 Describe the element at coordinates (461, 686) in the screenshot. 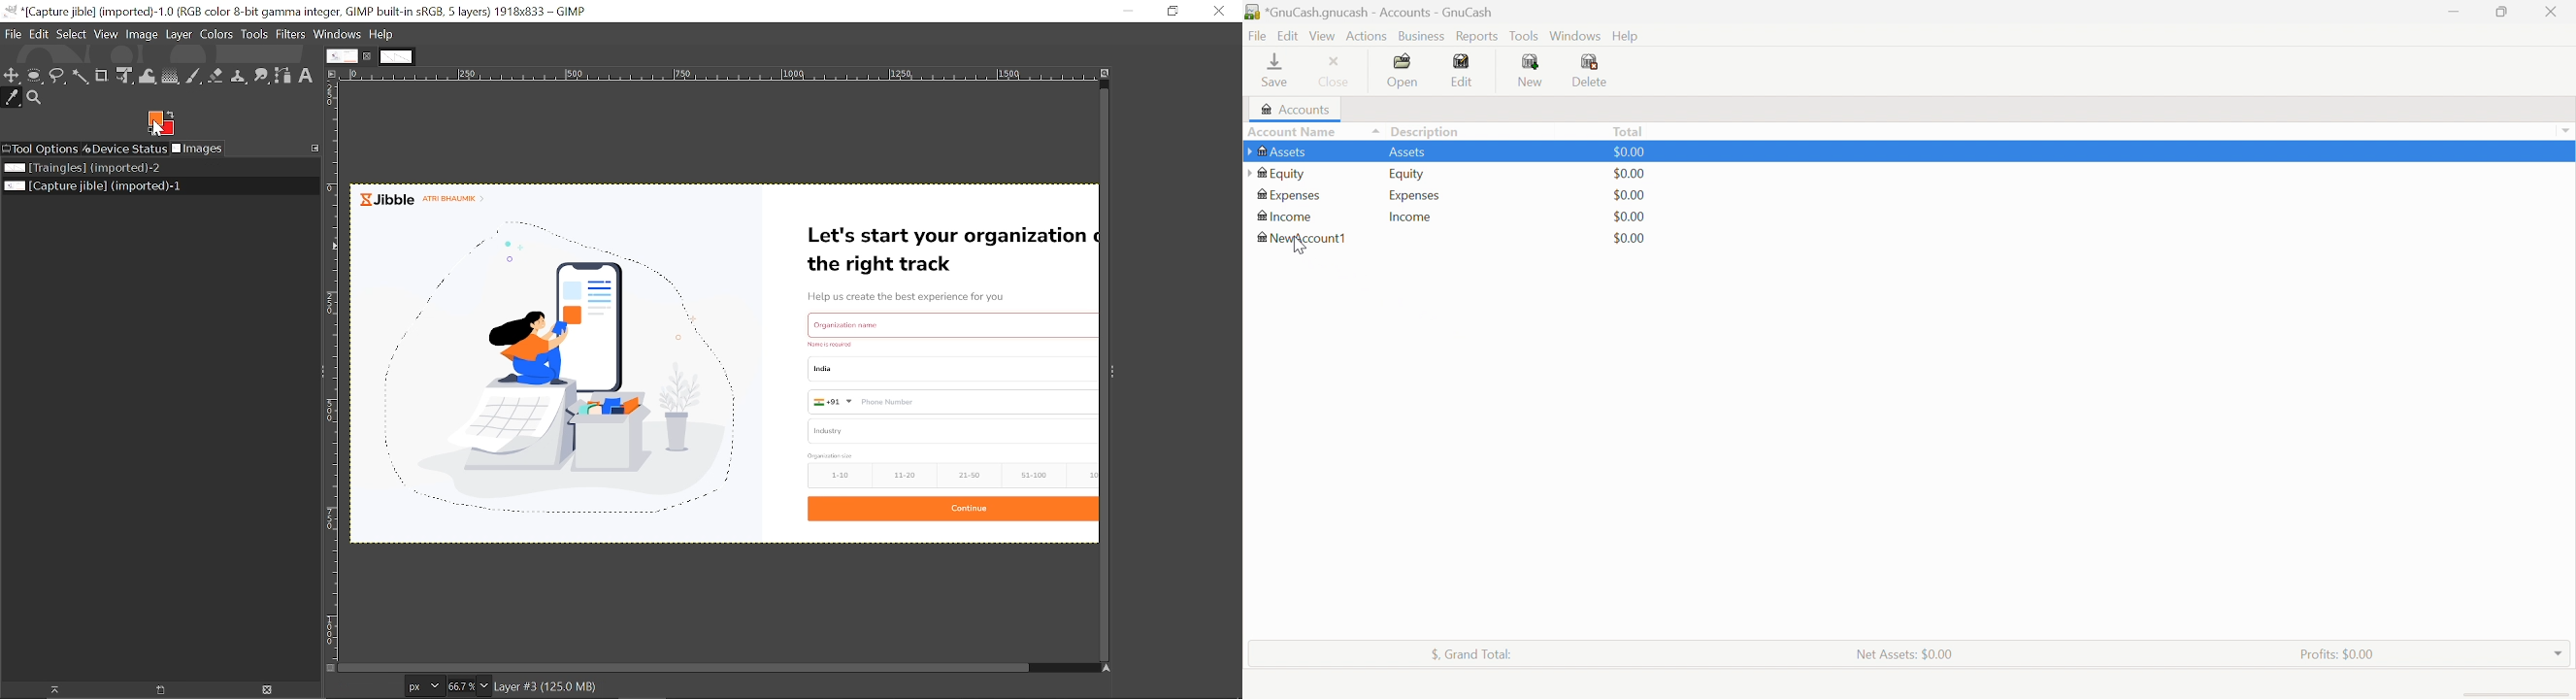

I see `Current zoom` at that location.